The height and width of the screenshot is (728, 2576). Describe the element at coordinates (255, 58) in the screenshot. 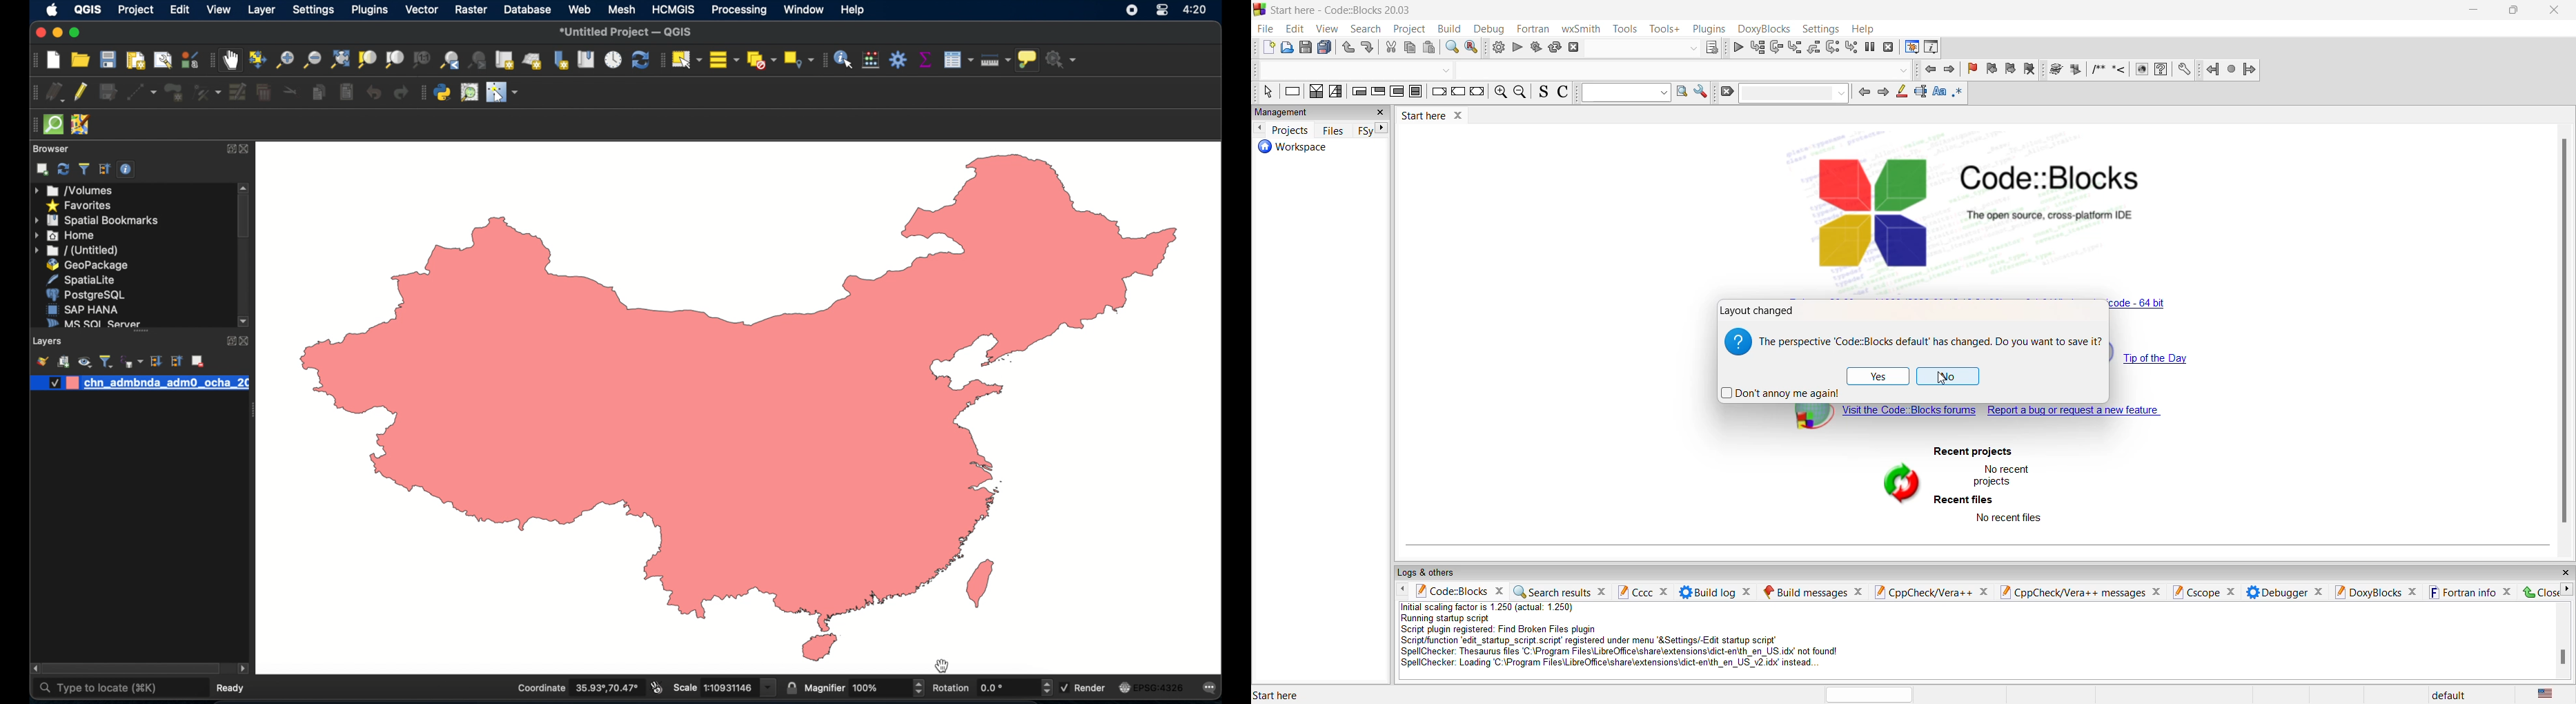

I see `pan map to selection` at that location.